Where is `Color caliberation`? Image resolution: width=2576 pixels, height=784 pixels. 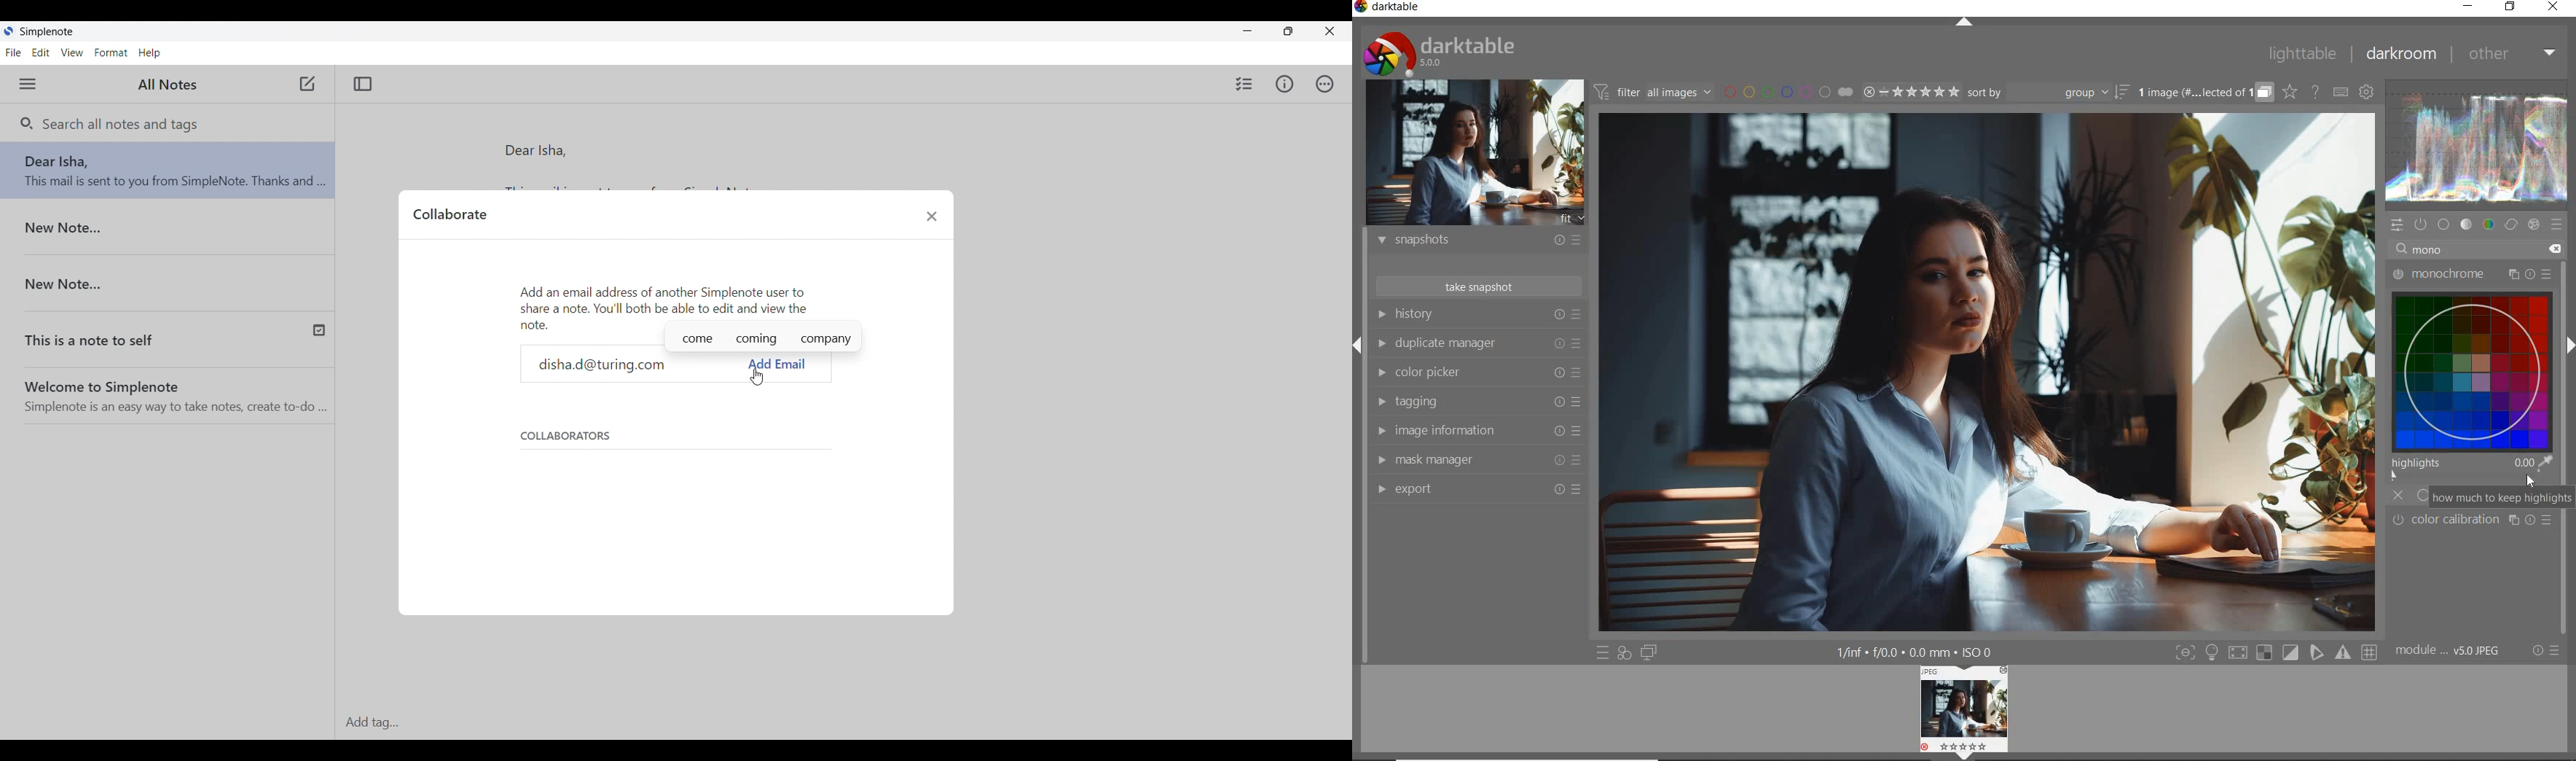 Color caliberation is located at coordinates (2474, 520).